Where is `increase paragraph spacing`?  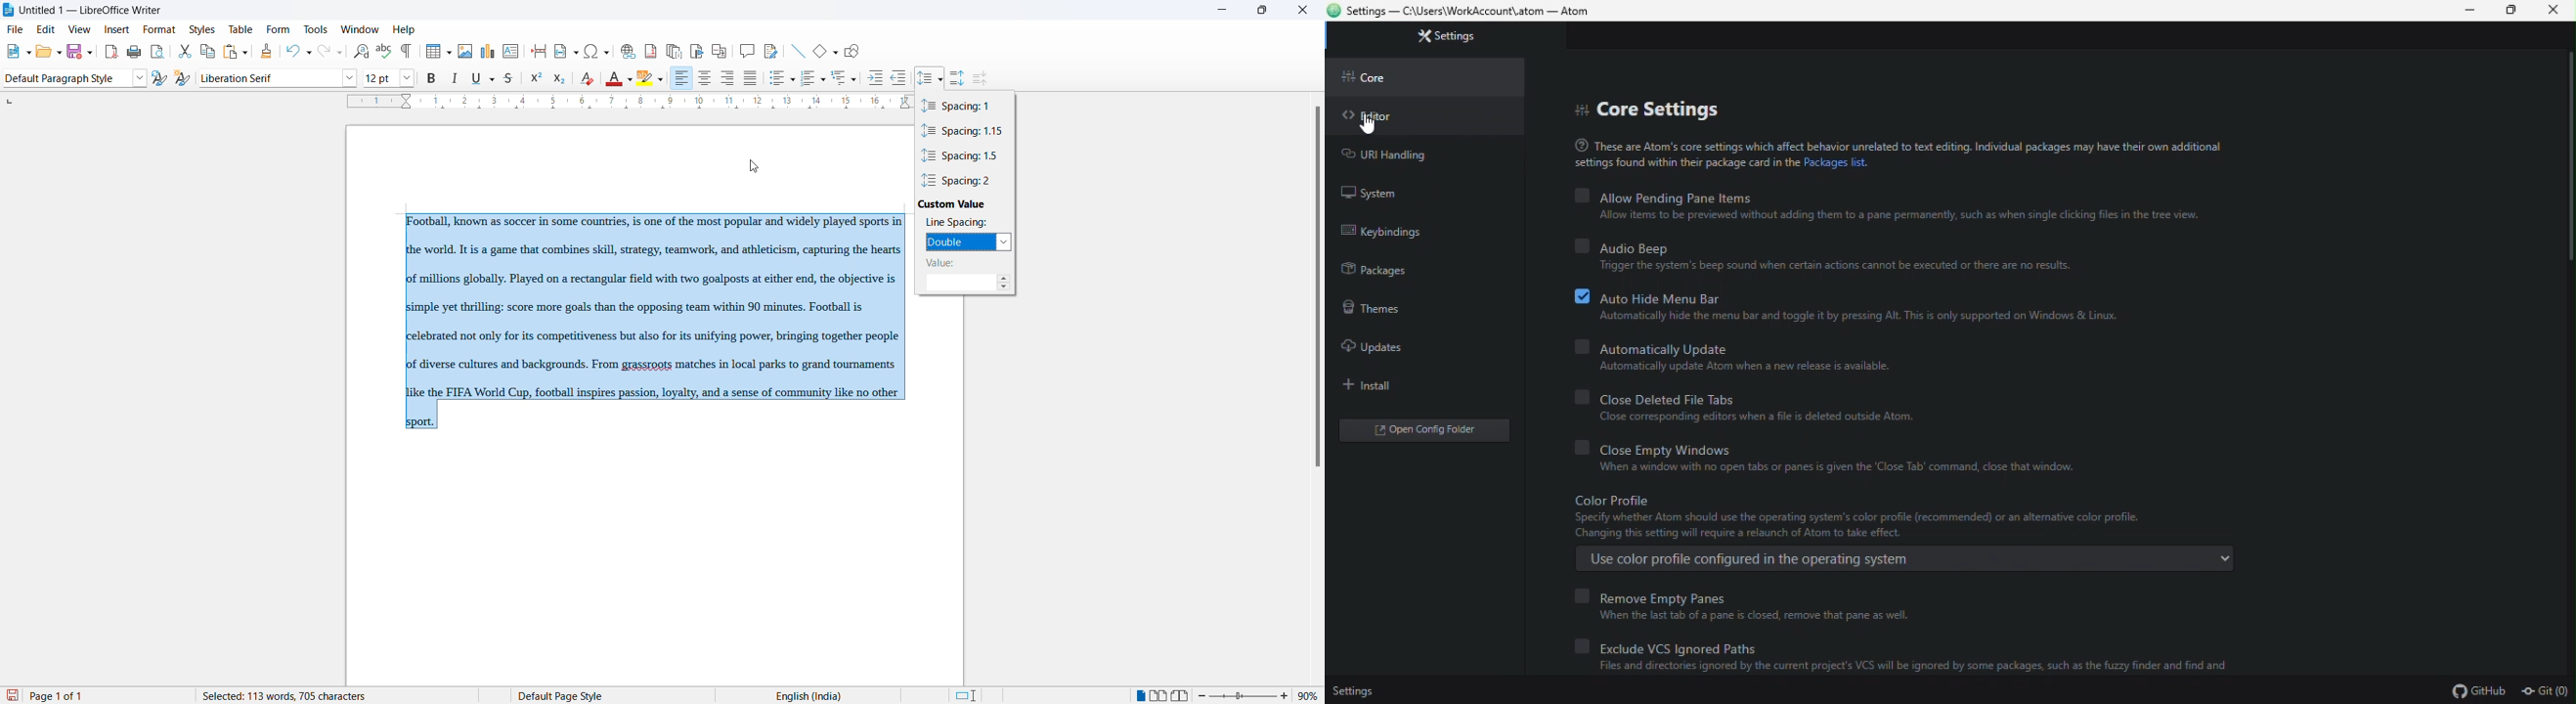
increase paragraph spacing is located at coordinates (959, 78).